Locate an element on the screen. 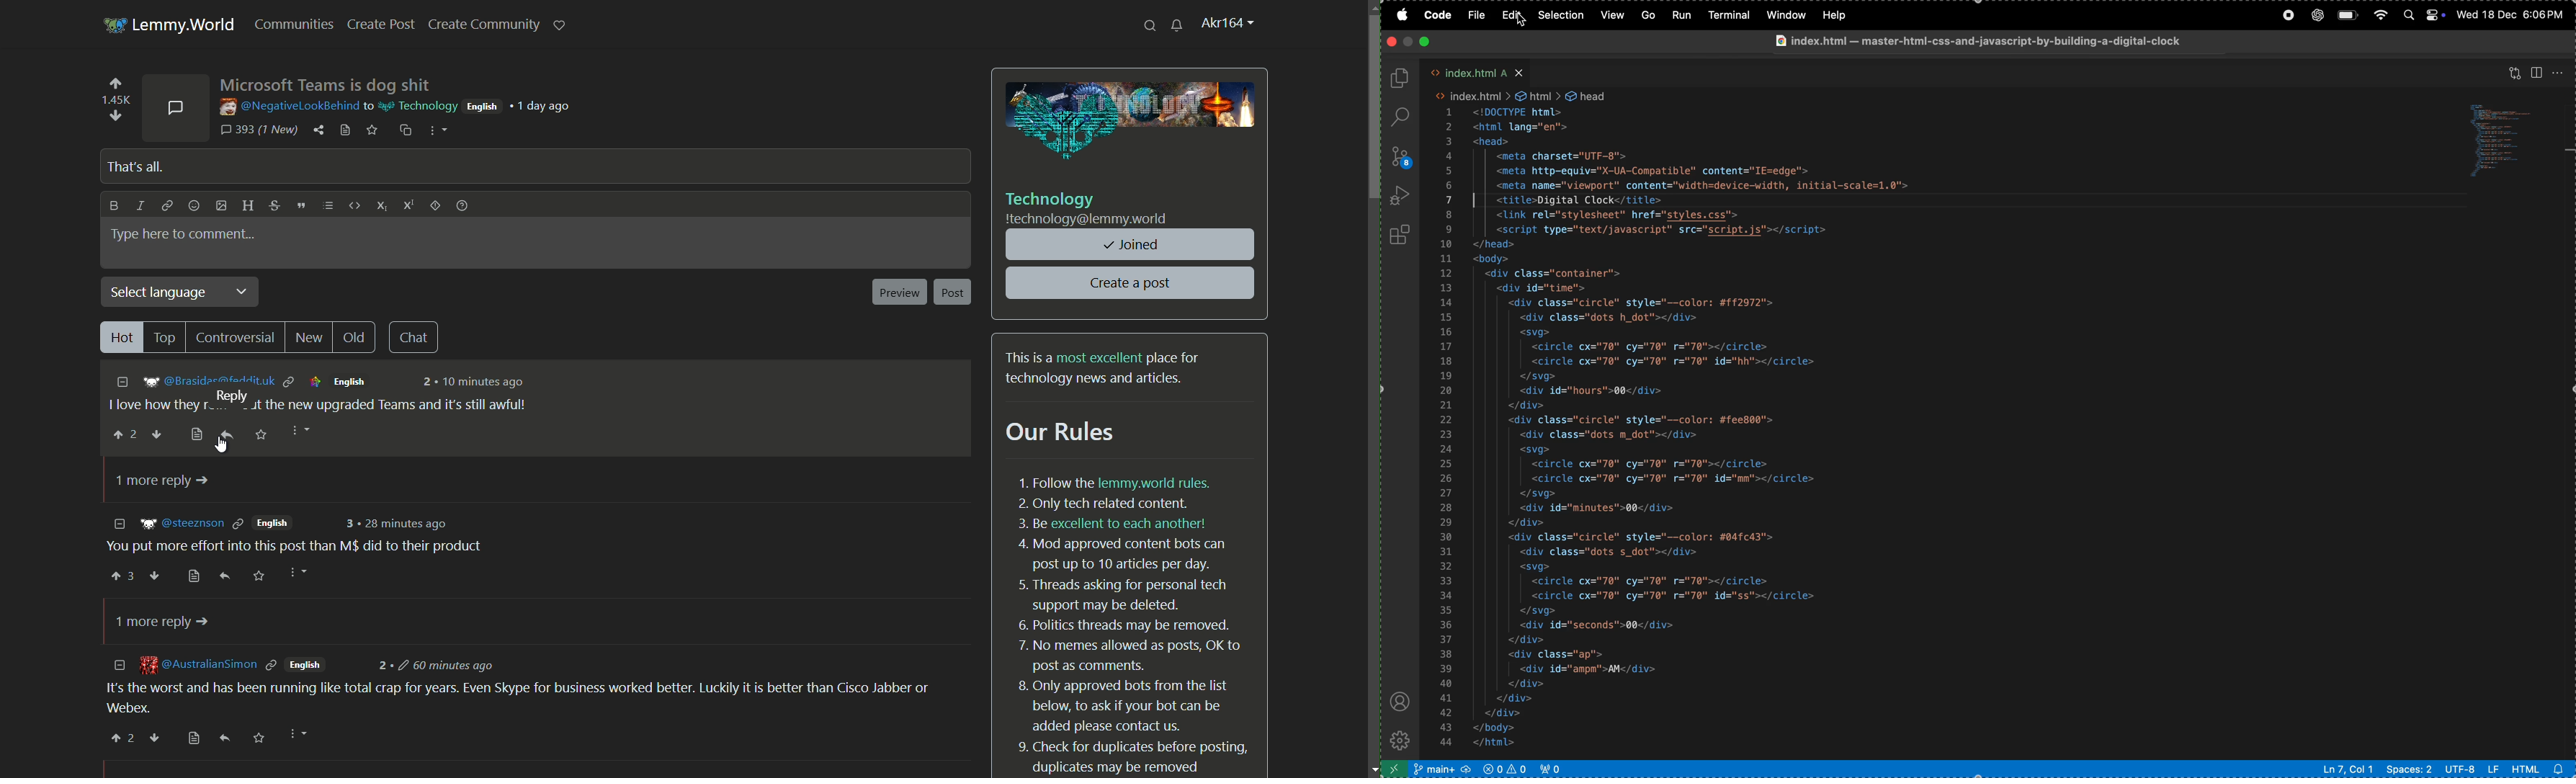  view source is located at coordinates (344, 130).